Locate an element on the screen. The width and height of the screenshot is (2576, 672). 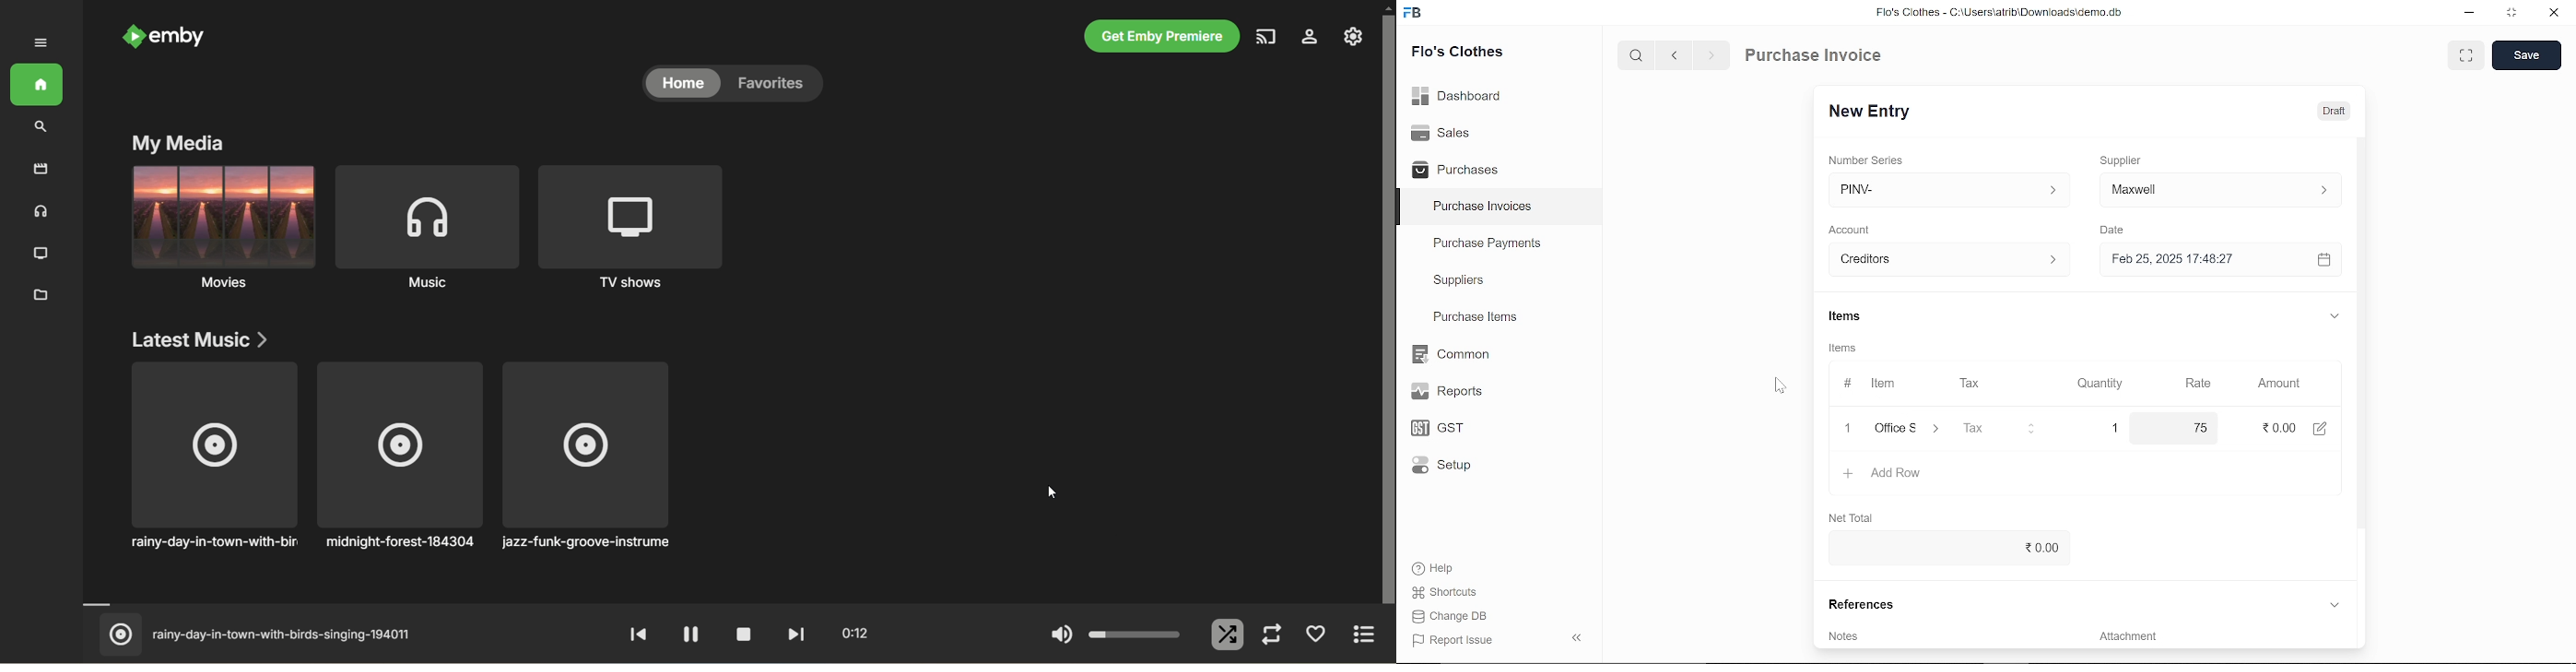
Flo's Clothes is located at coordinates (1457, 53).